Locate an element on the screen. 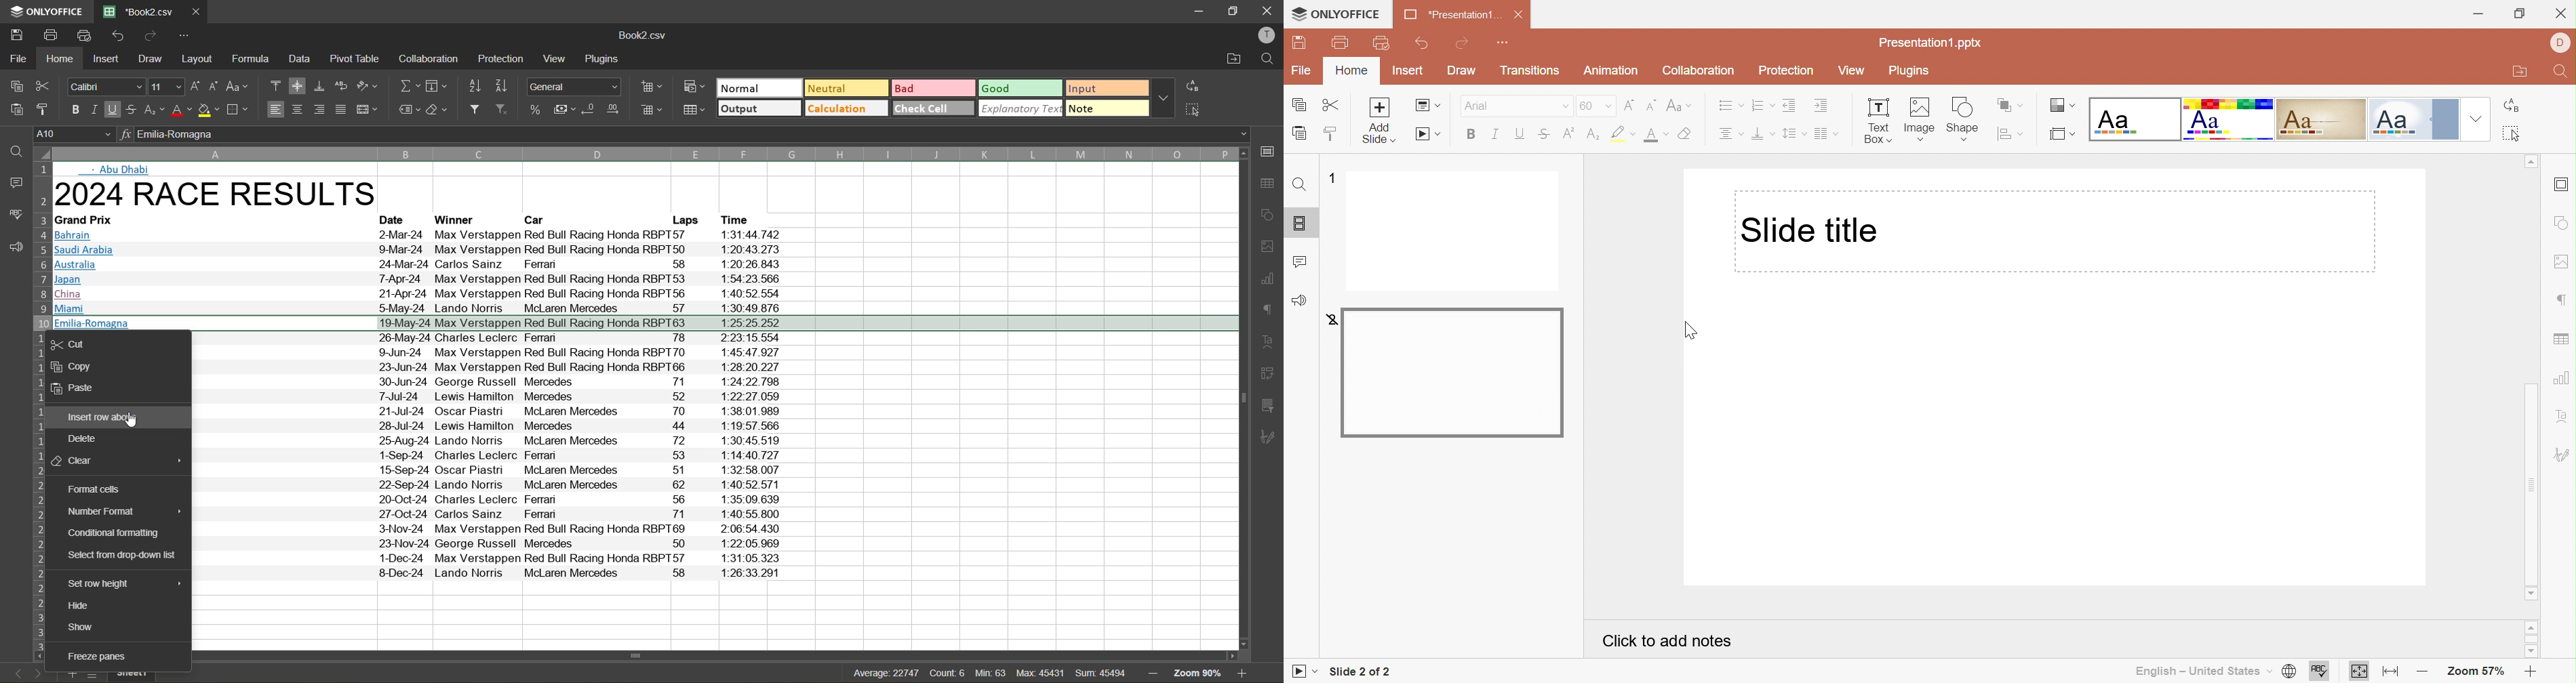 This screenshot has width=2576, height=700. Home is located at coordinates (1349, 71).